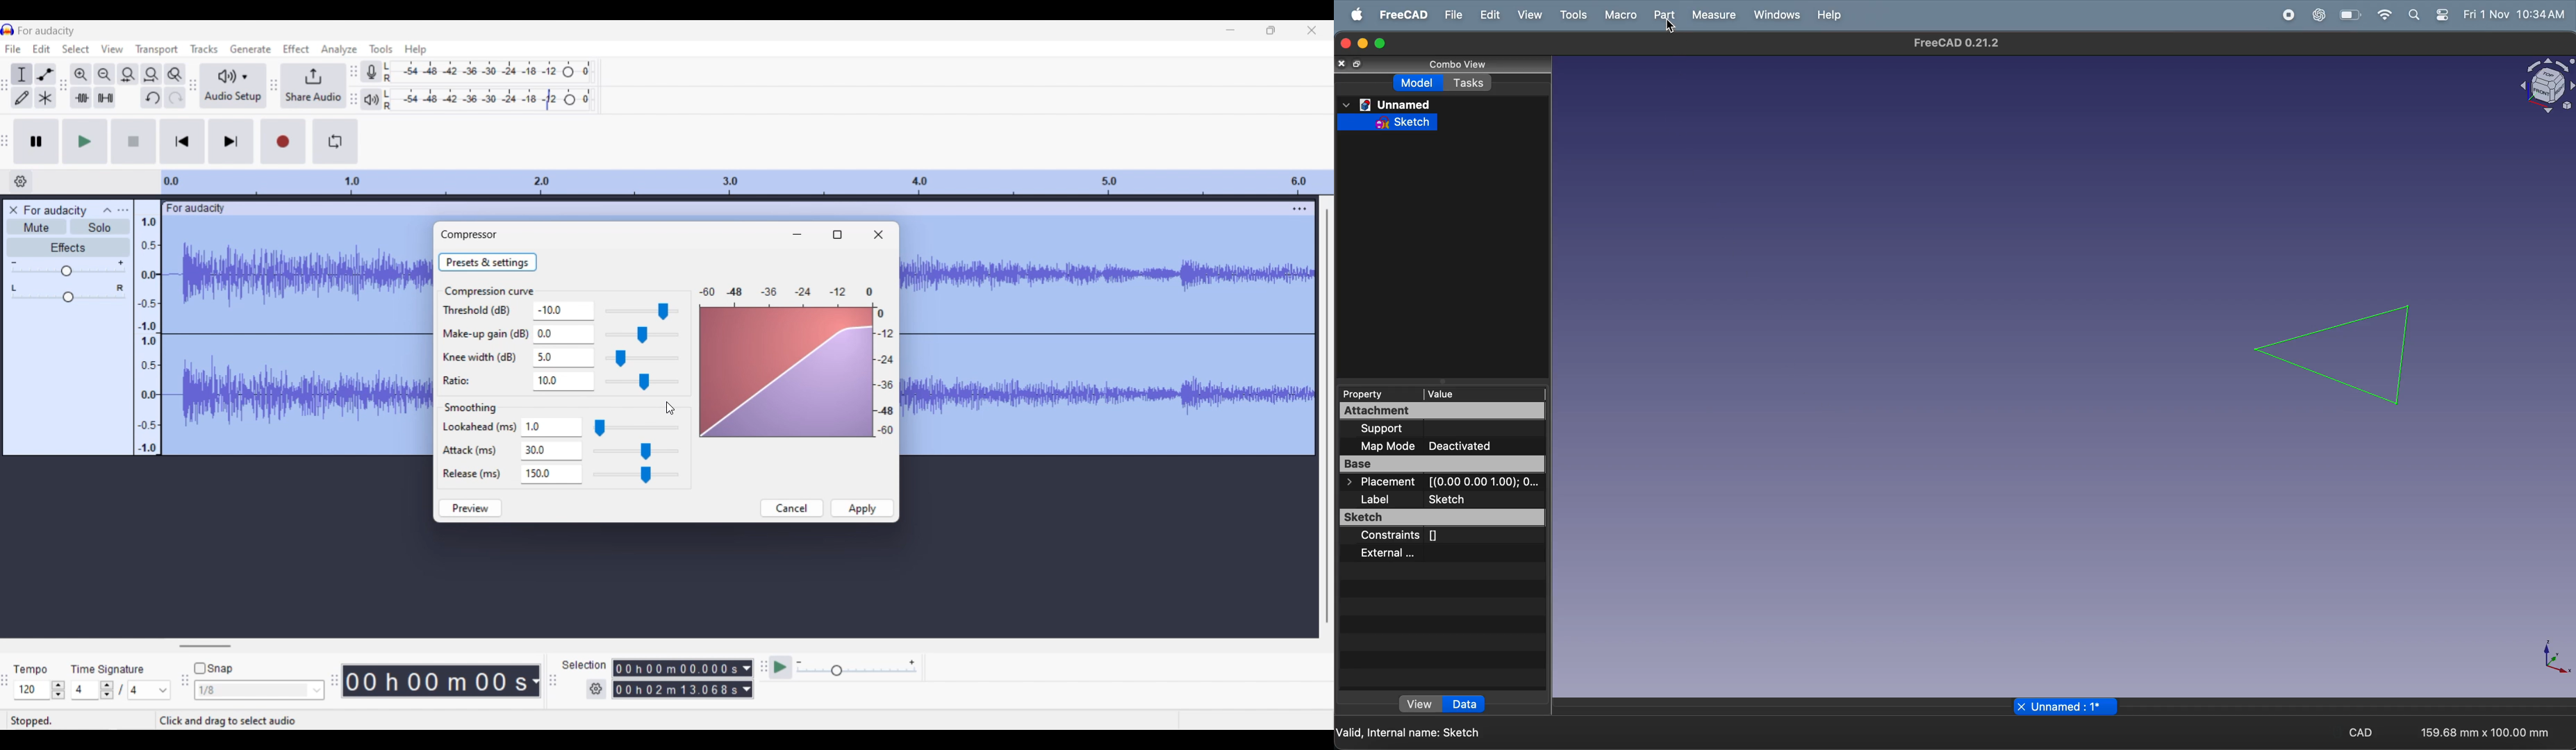 The image size is (2576, 756). What do you see at coordinates (1452, 14) in the screenshot?
I see `file` at bounding box center [1452, 14].